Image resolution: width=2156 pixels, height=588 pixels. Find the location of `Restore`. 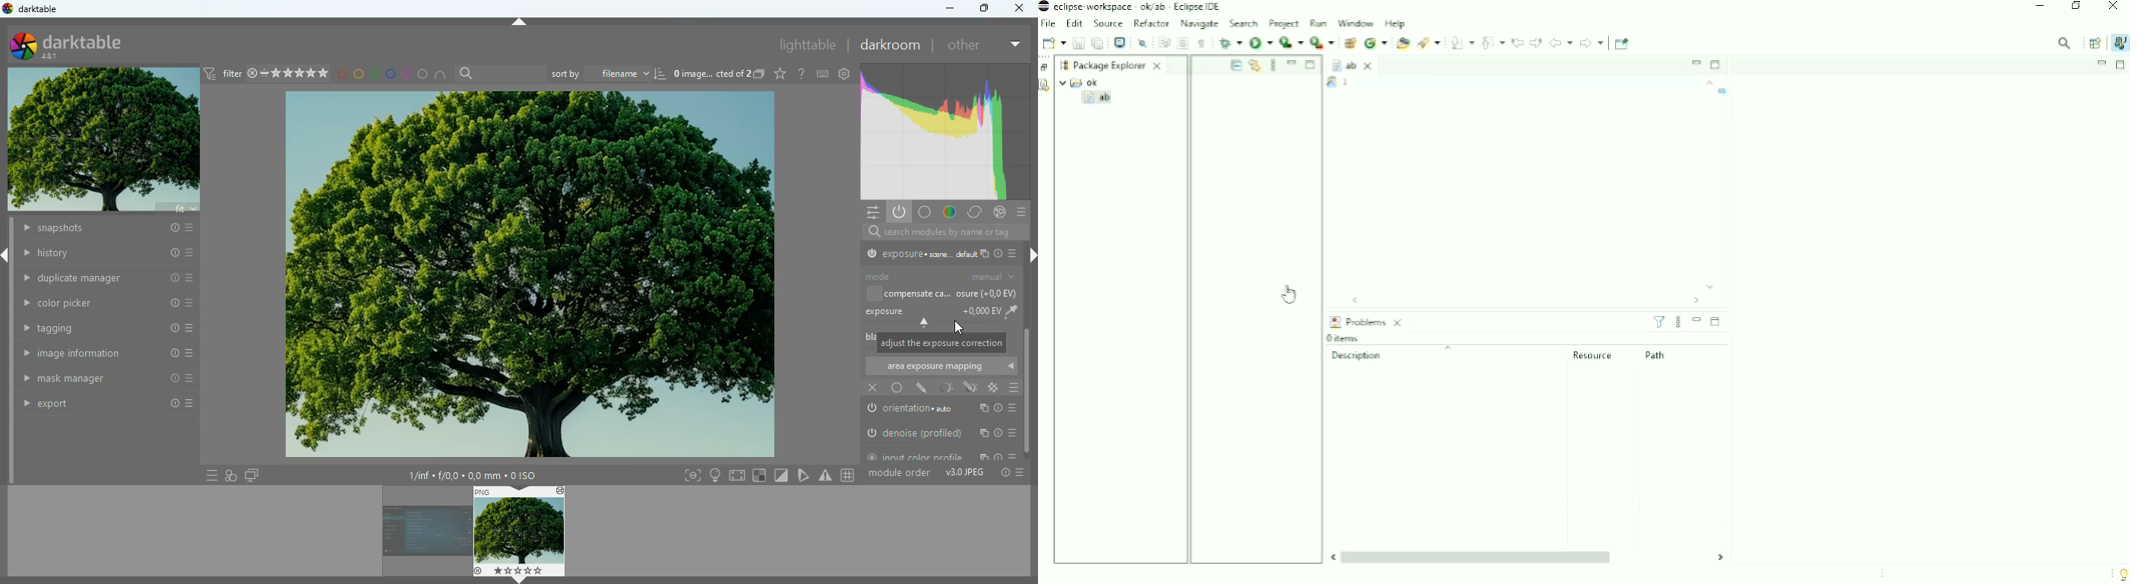

Restore is located at coordinates (1046, 68).